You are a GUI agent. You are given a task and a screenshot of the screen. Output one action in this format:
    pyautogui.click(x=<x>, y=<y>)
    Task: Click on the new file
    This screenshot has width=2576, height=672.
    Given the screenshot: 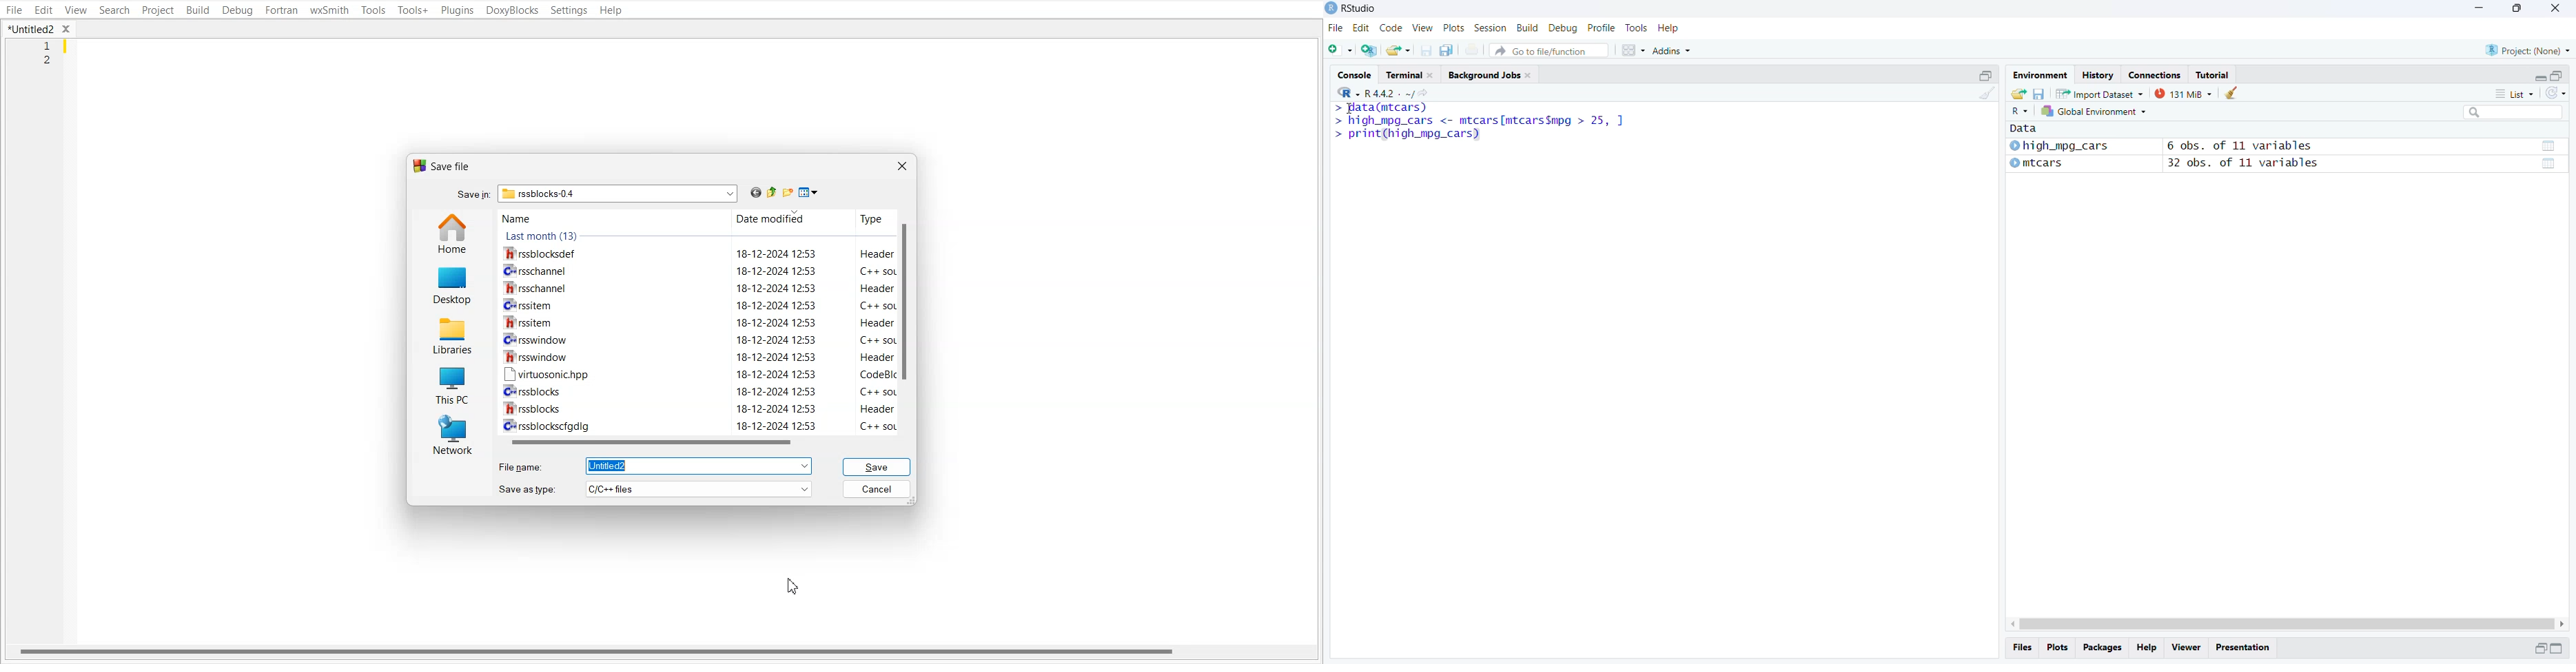 What is the action you would take?
    pyautogui.click(x=1341, y=50)
    